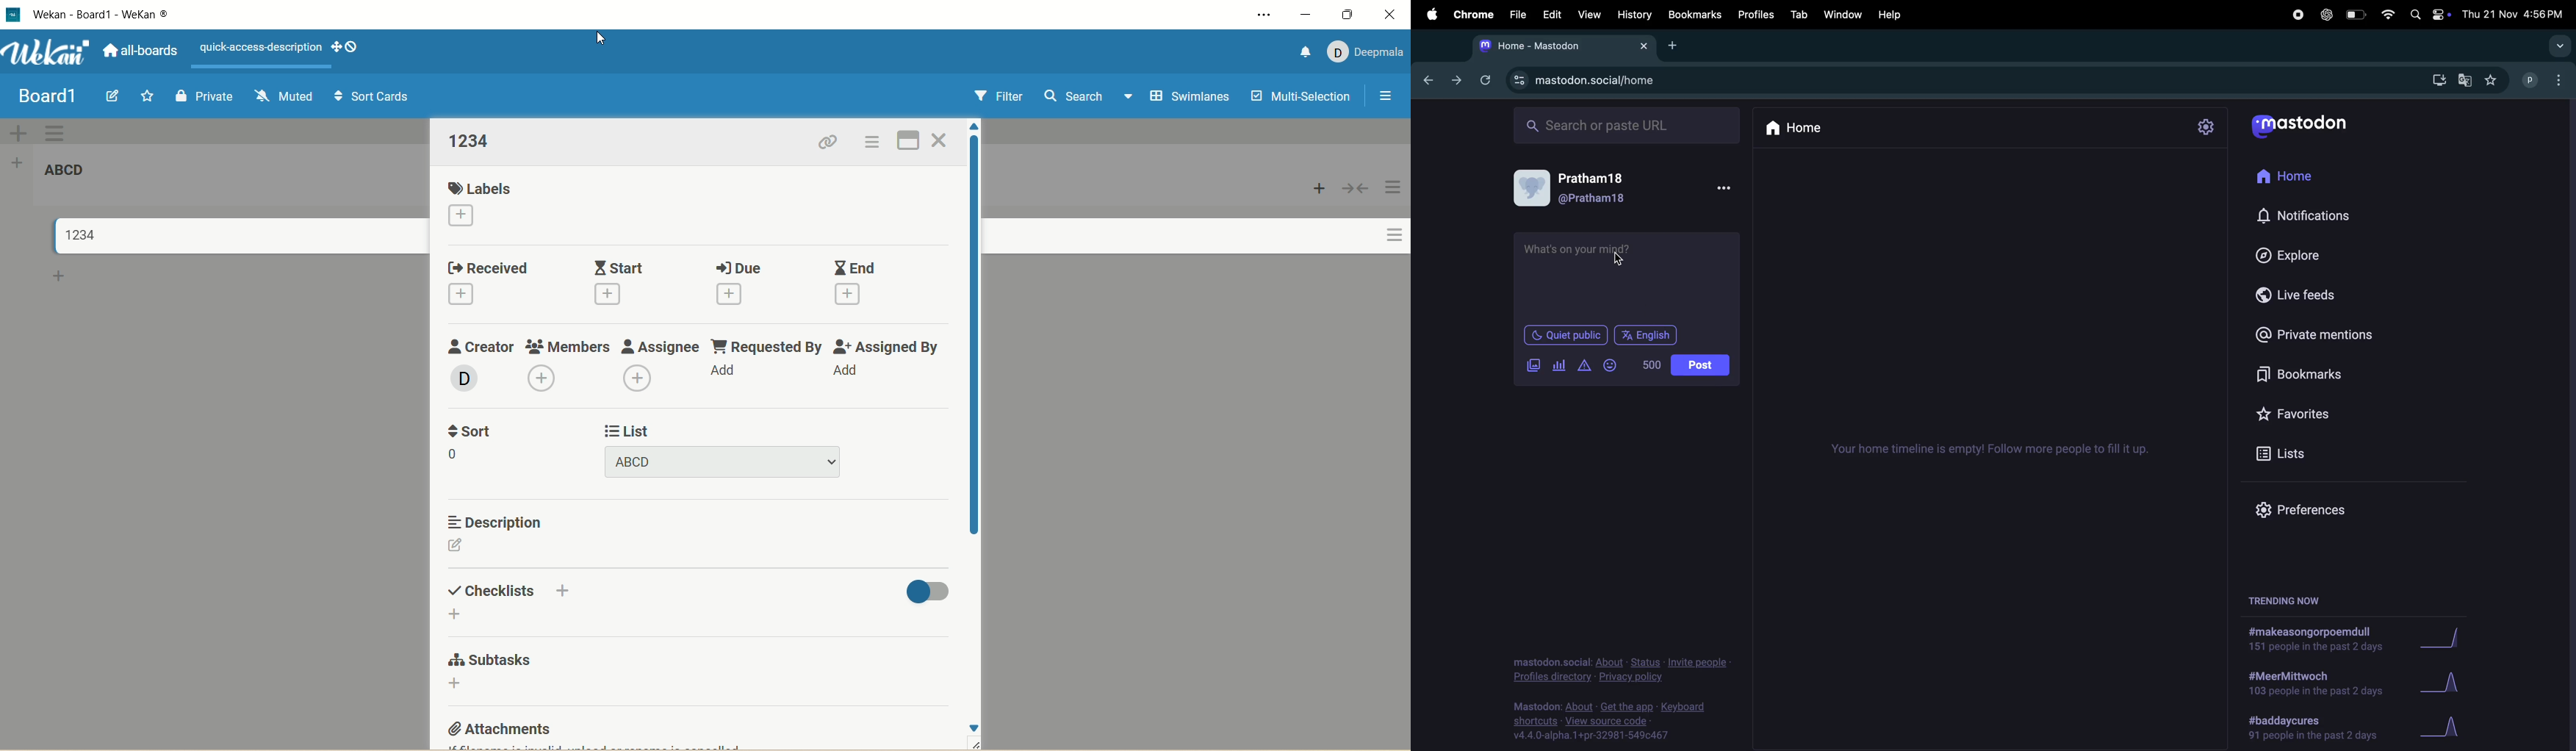 This screenshot has height=756, width=2576. Describe the element at coordinates (2434, 82) in the screenshot. I see `down load` at that location.